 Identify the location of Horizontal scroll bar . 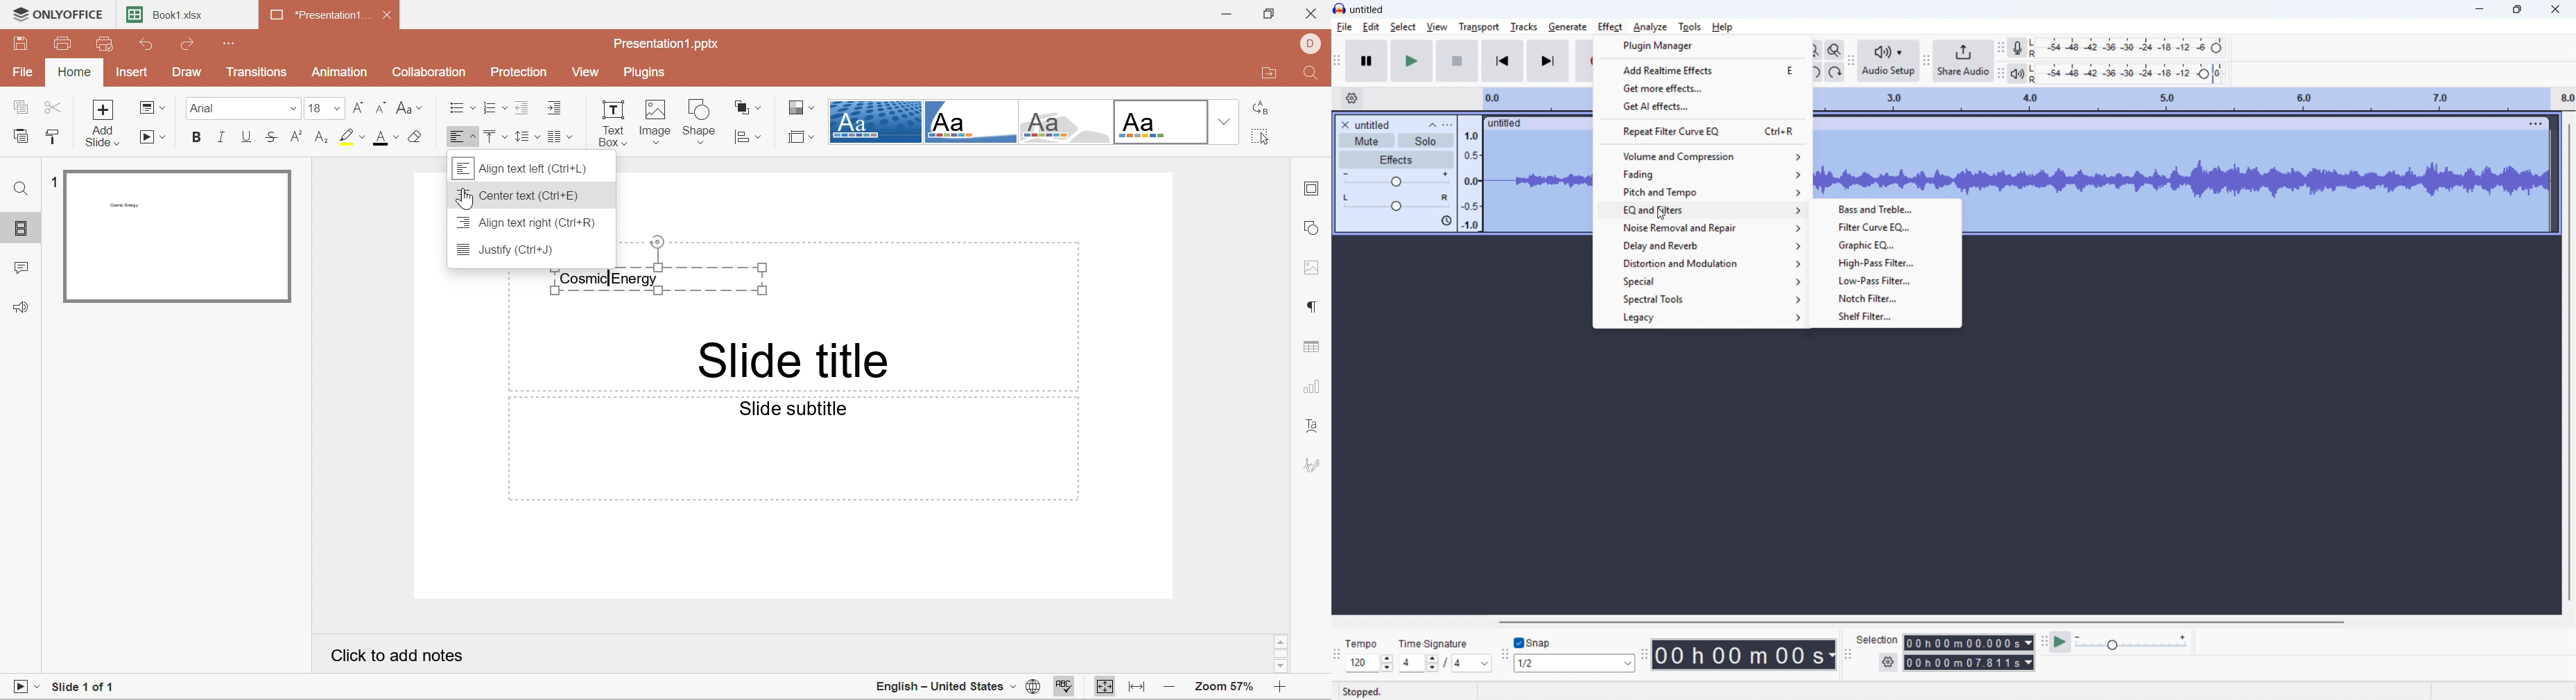
(1919, 622).